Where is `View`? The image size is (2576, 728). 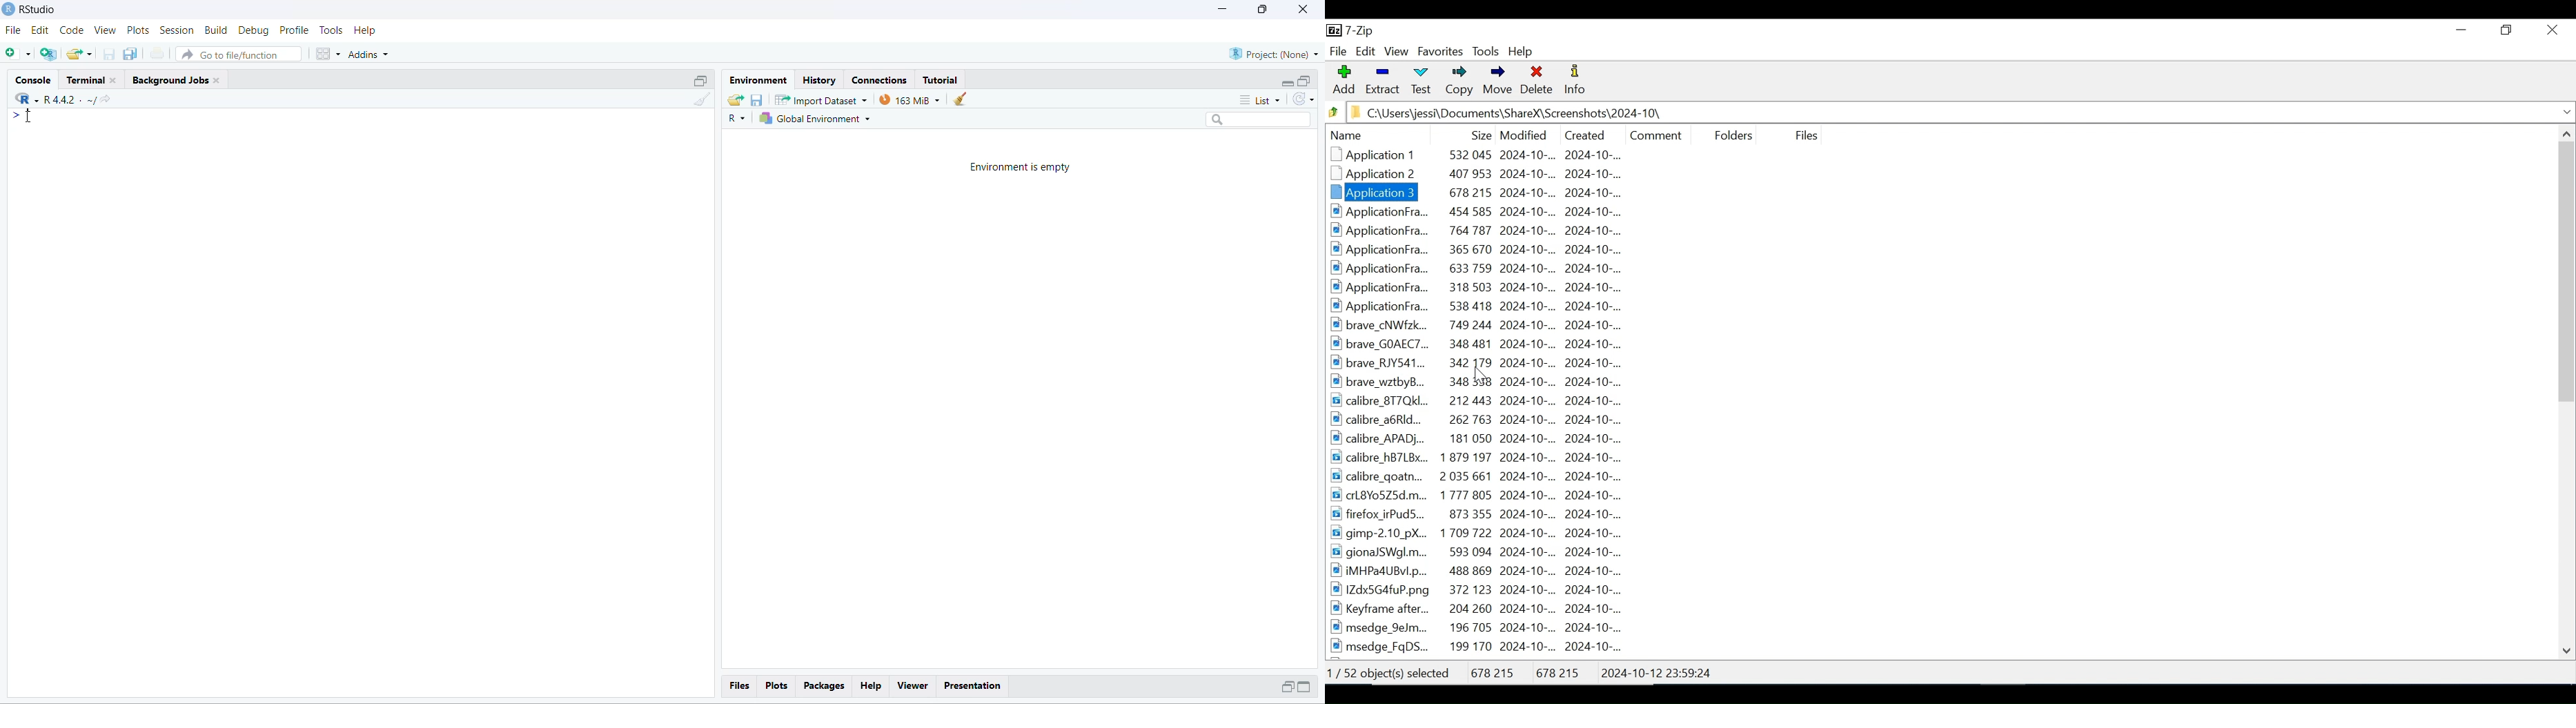
View is located at coordinates (105, 30).